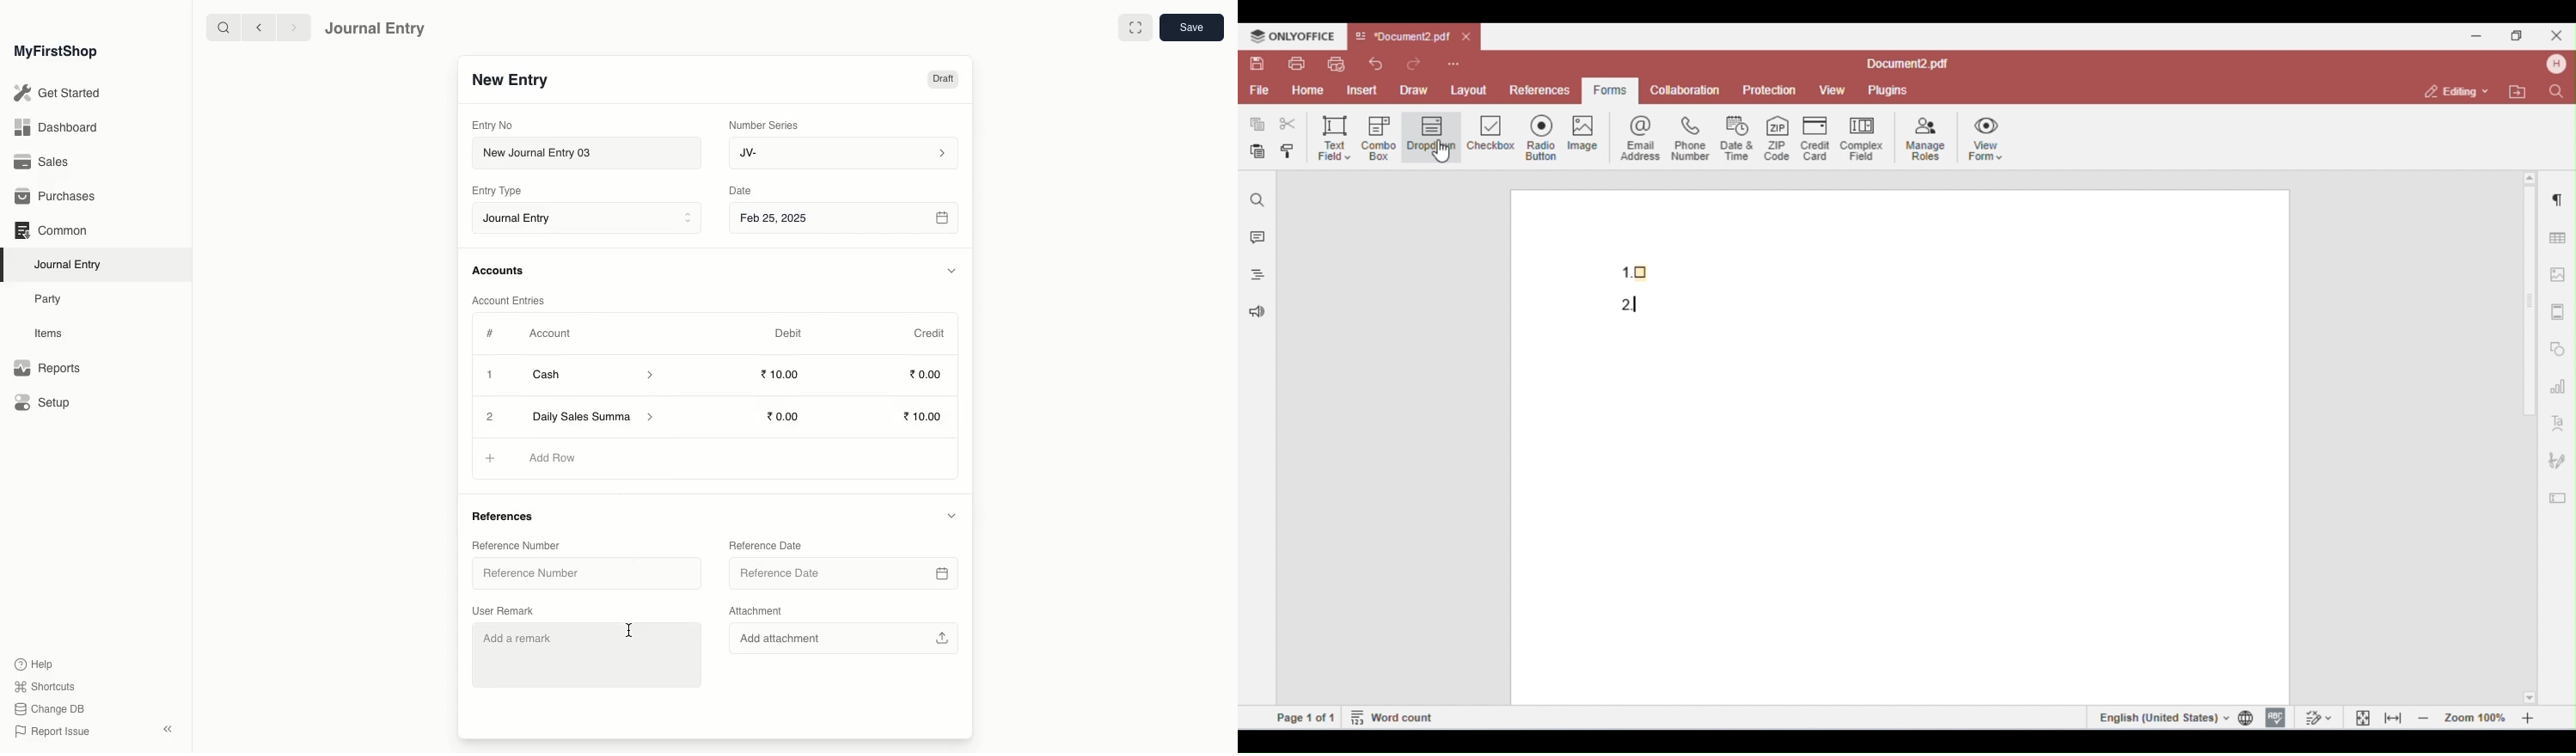  What do you see at coordinates (42, 685) in the screenshot?
I see `Shortcuts` at bounding box center [42, 685].